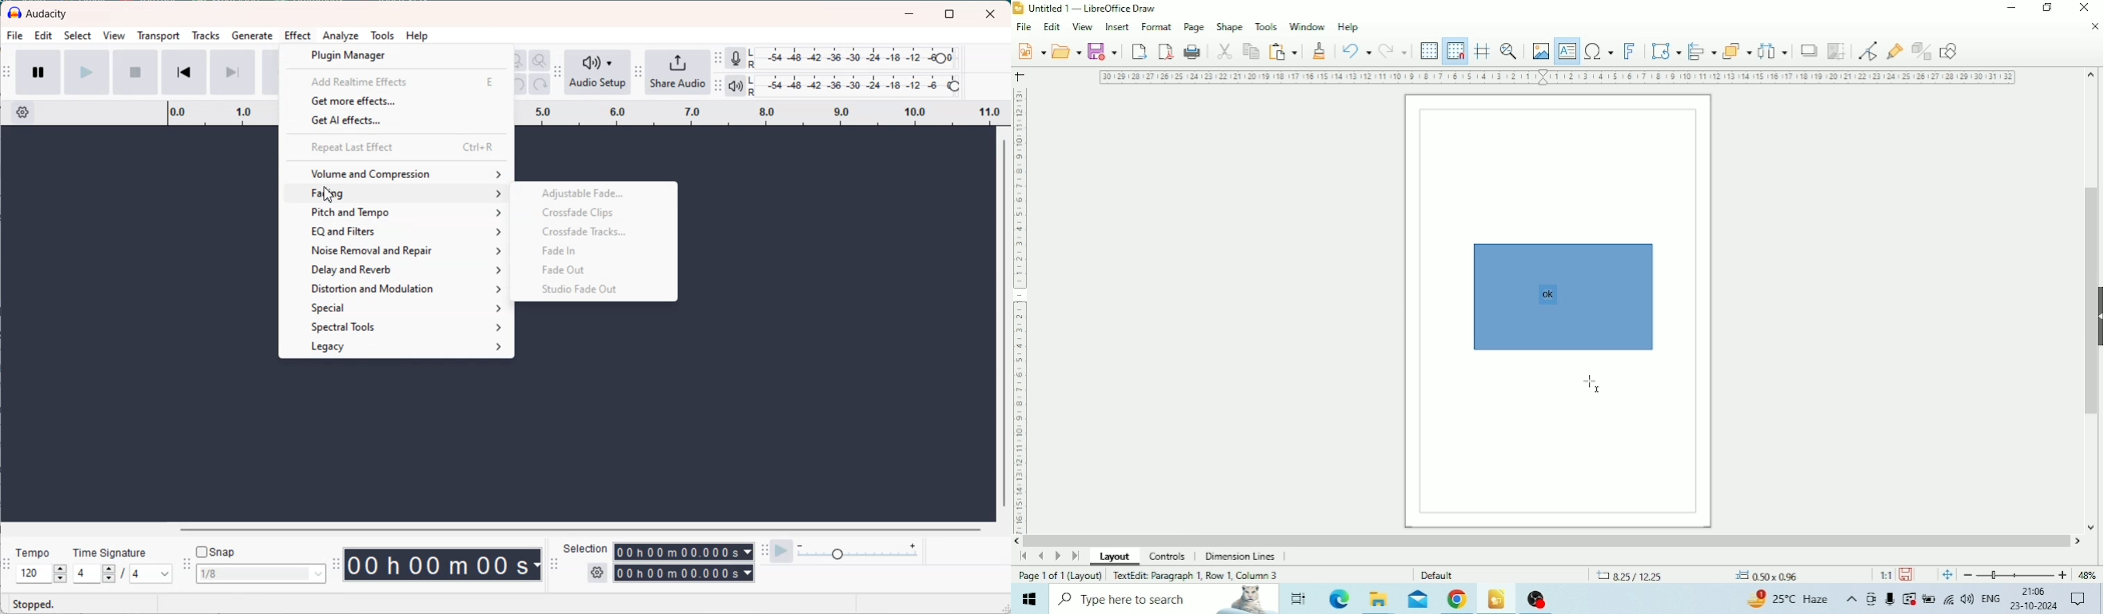 This screenshot has width=2128, height=616. I want to click on Toggle Point Edit Mode, so click(1869, 52).